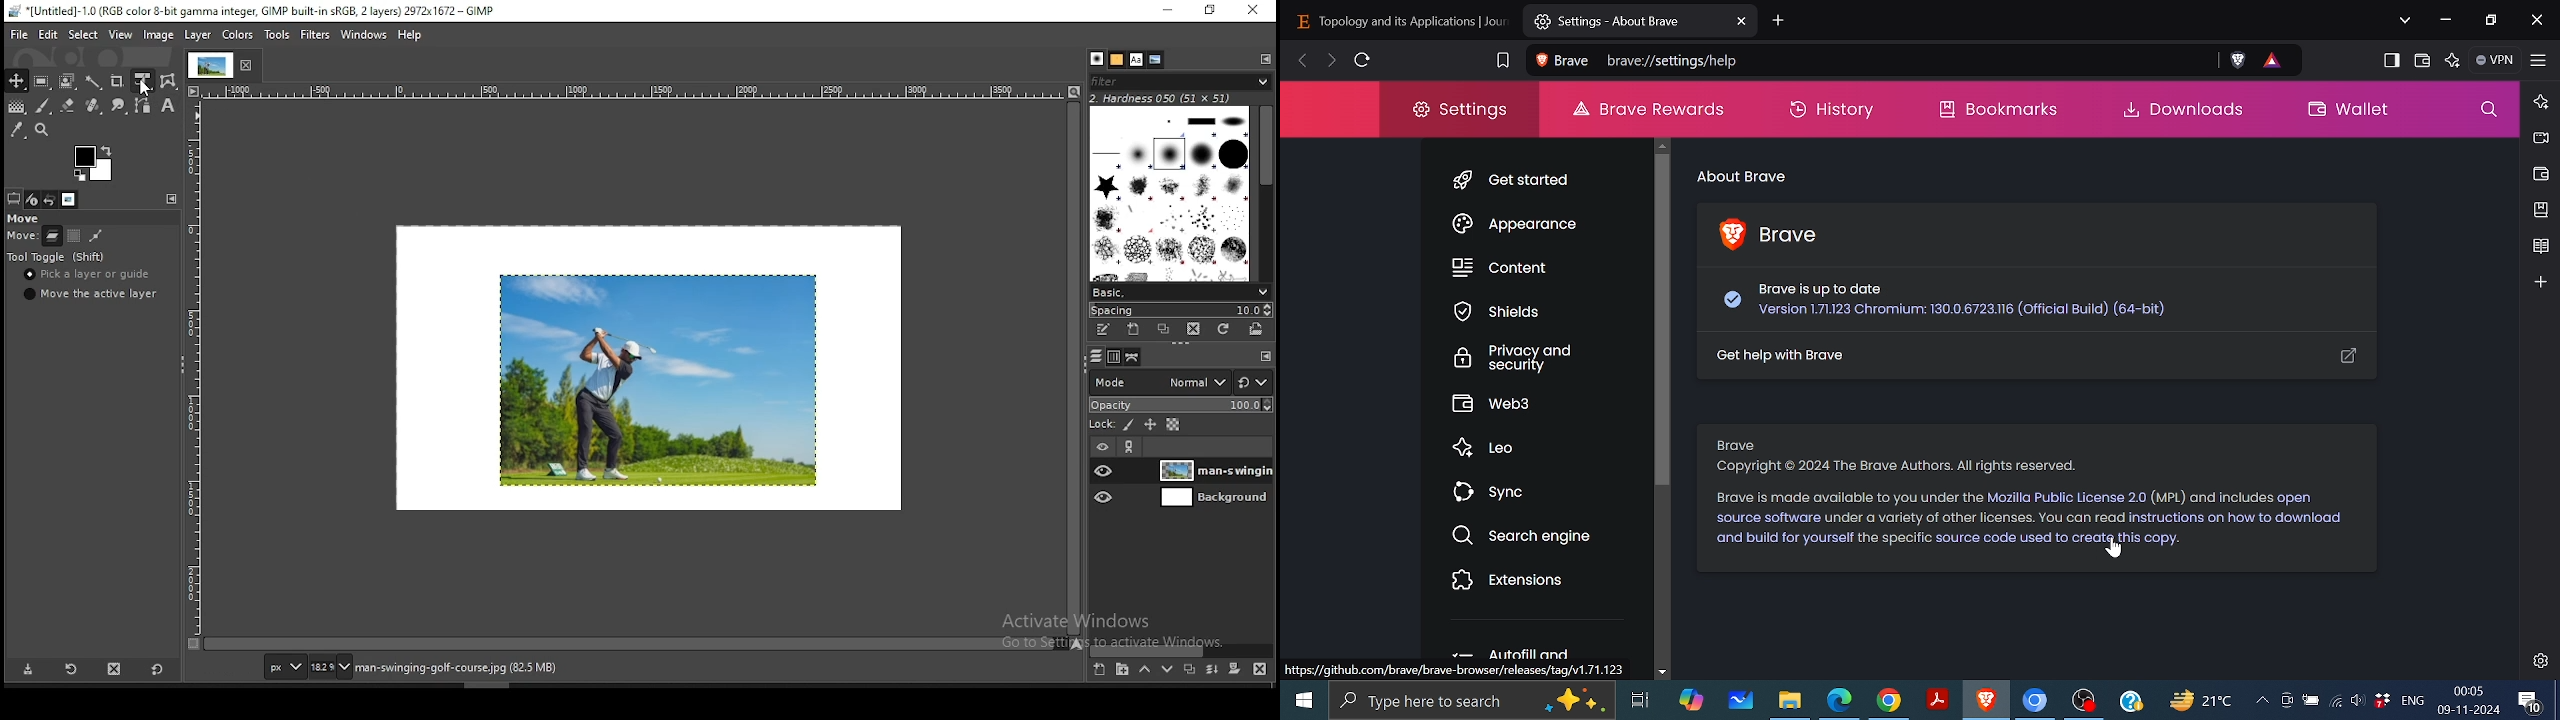 The height and width of the screenshot is (728, 2576). Describe the element at coordinates (93, 295) in the screenshot. I see `move the active layer` at that location.